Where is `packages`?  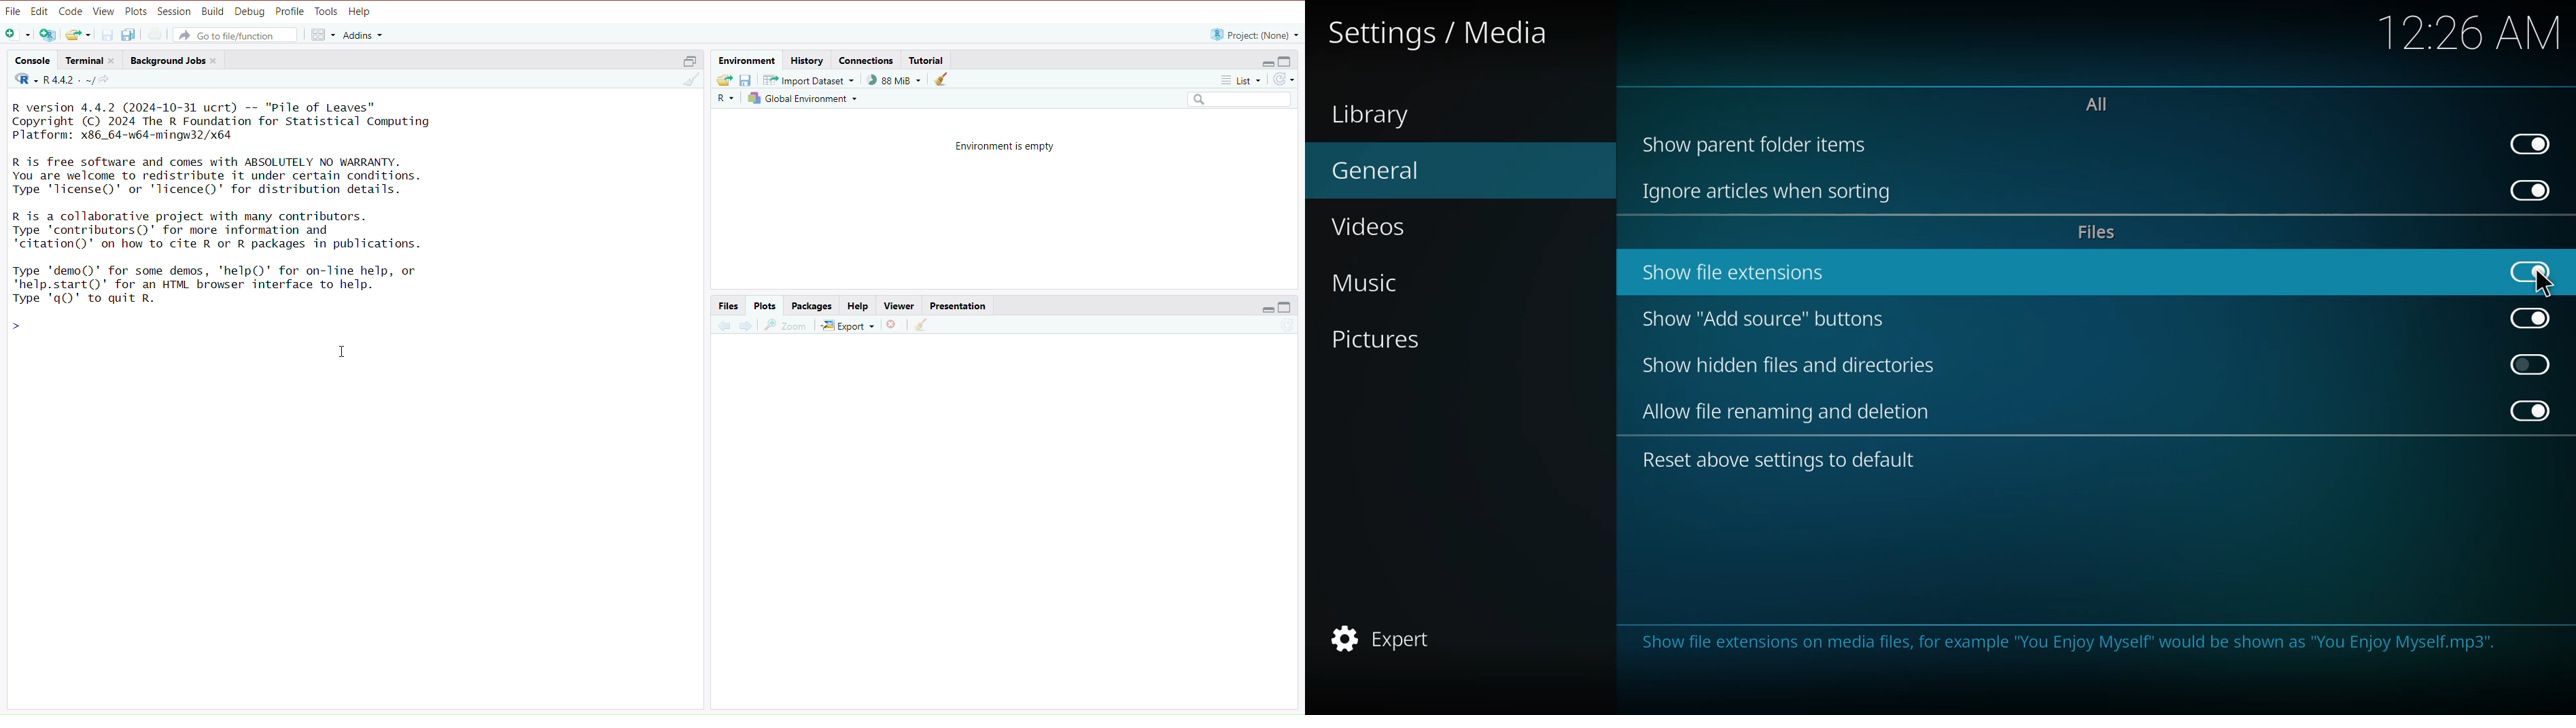 packages is located at coordinates (813, 306).